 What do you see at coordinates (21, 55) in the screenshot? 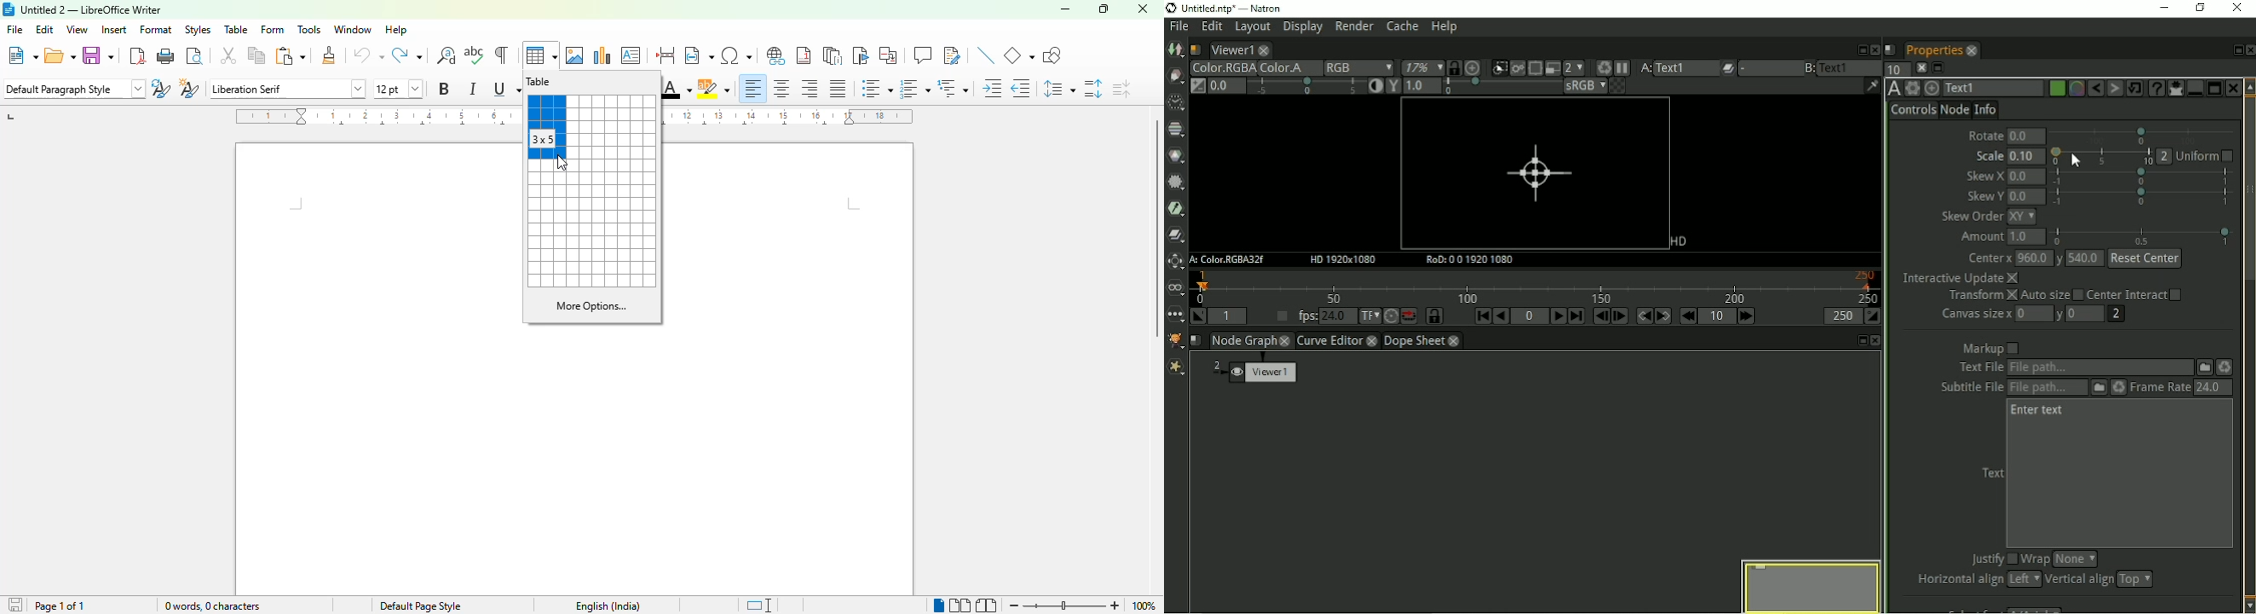
I see `new` at bounding box center [21, 55].